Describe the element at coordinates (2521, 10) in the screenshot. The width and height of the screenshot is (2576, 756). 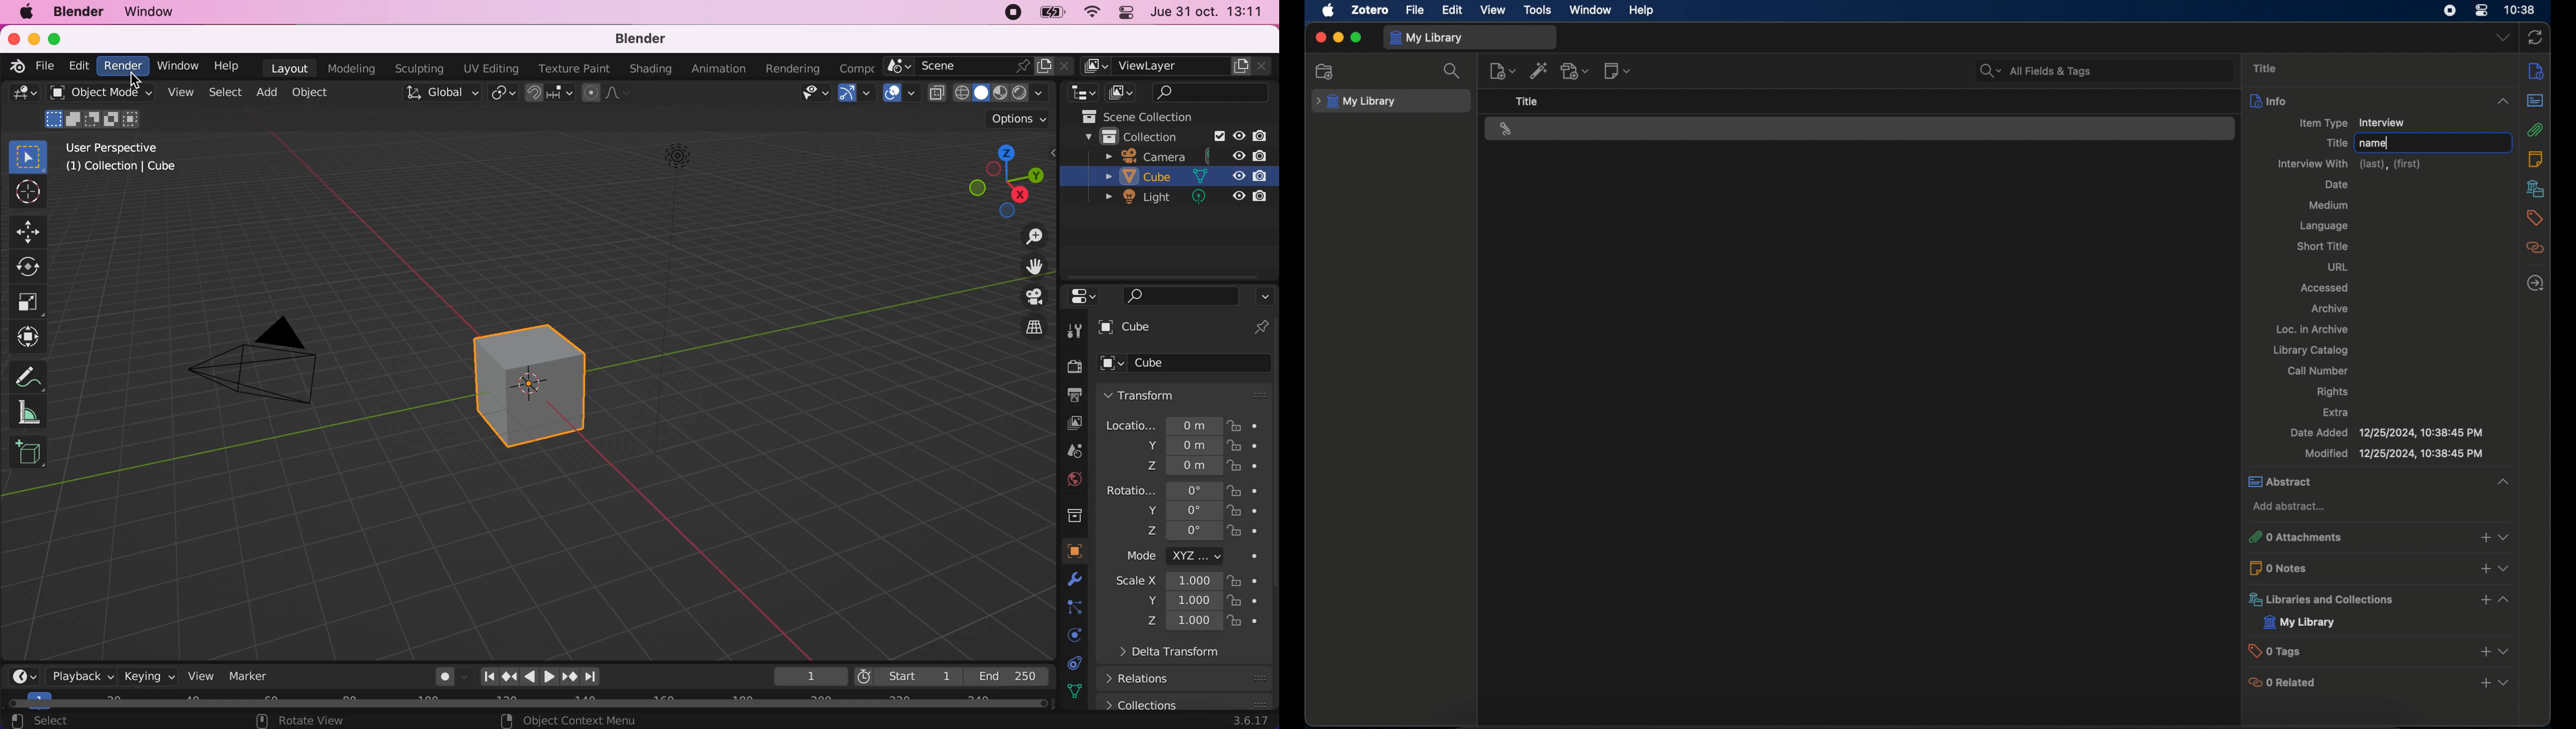
I see `time` at that location.